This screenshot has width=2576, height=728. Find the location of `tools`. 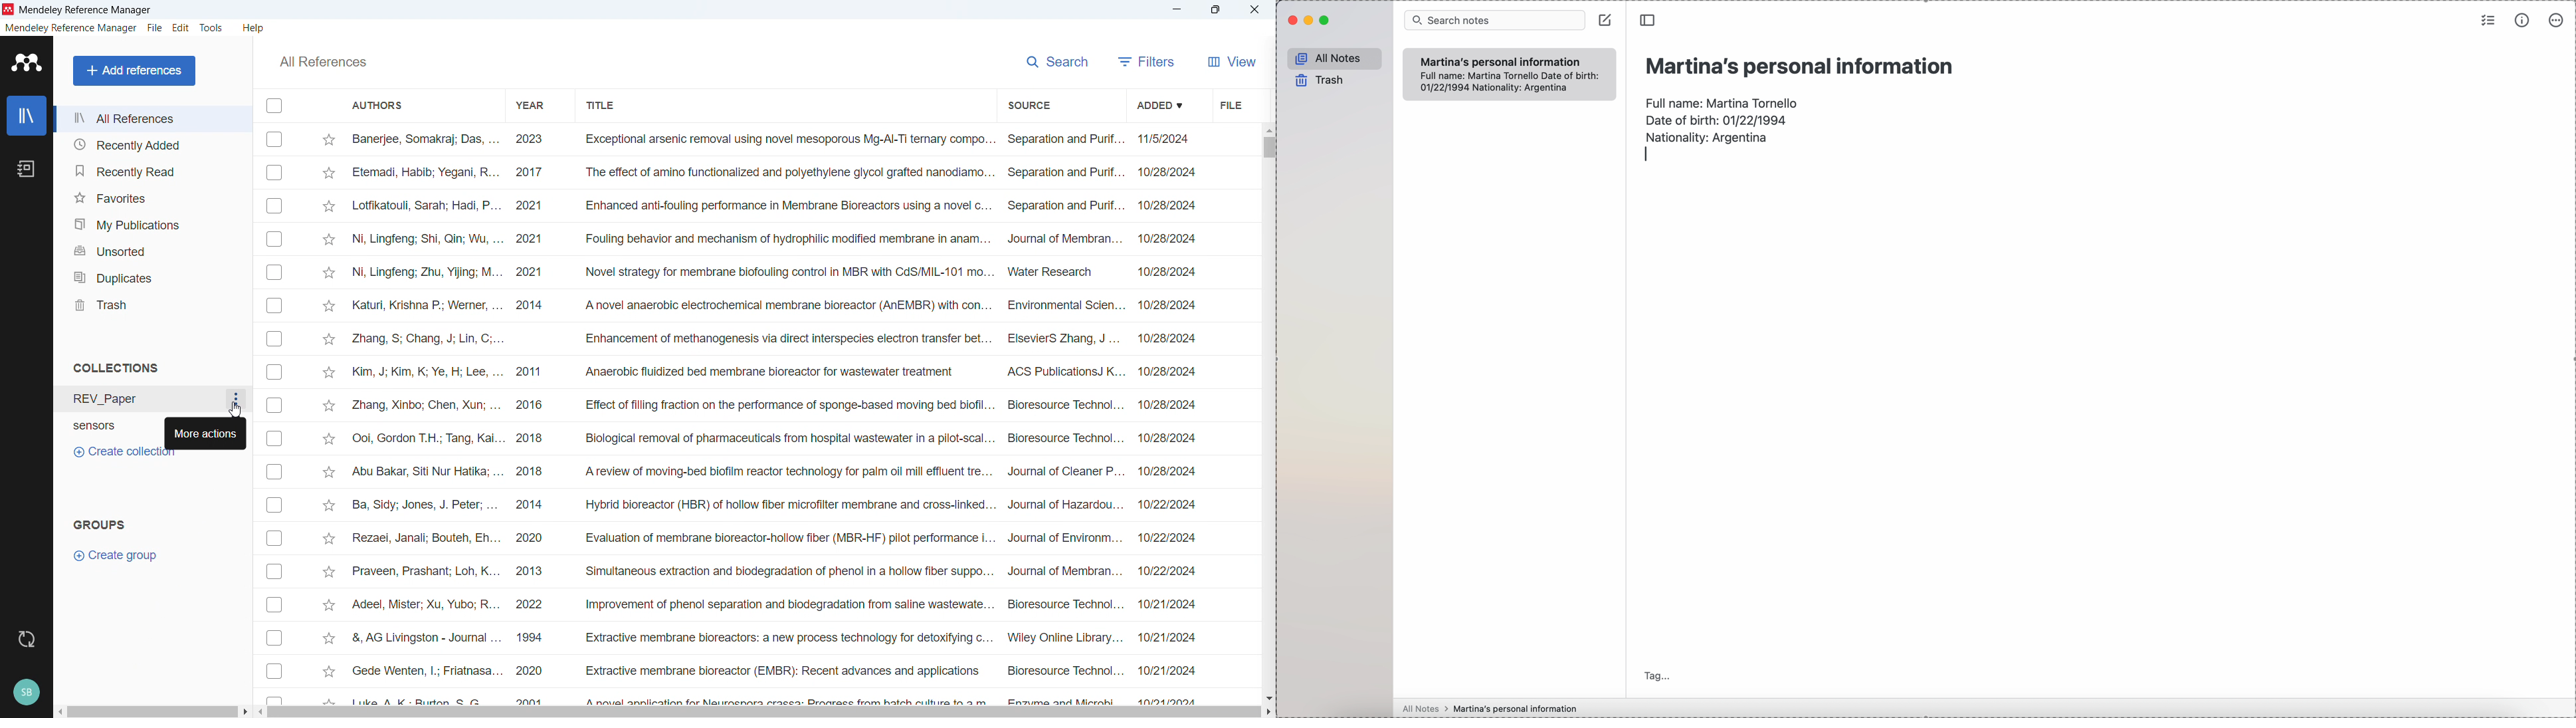

tools is located at coordinates (213, 27).